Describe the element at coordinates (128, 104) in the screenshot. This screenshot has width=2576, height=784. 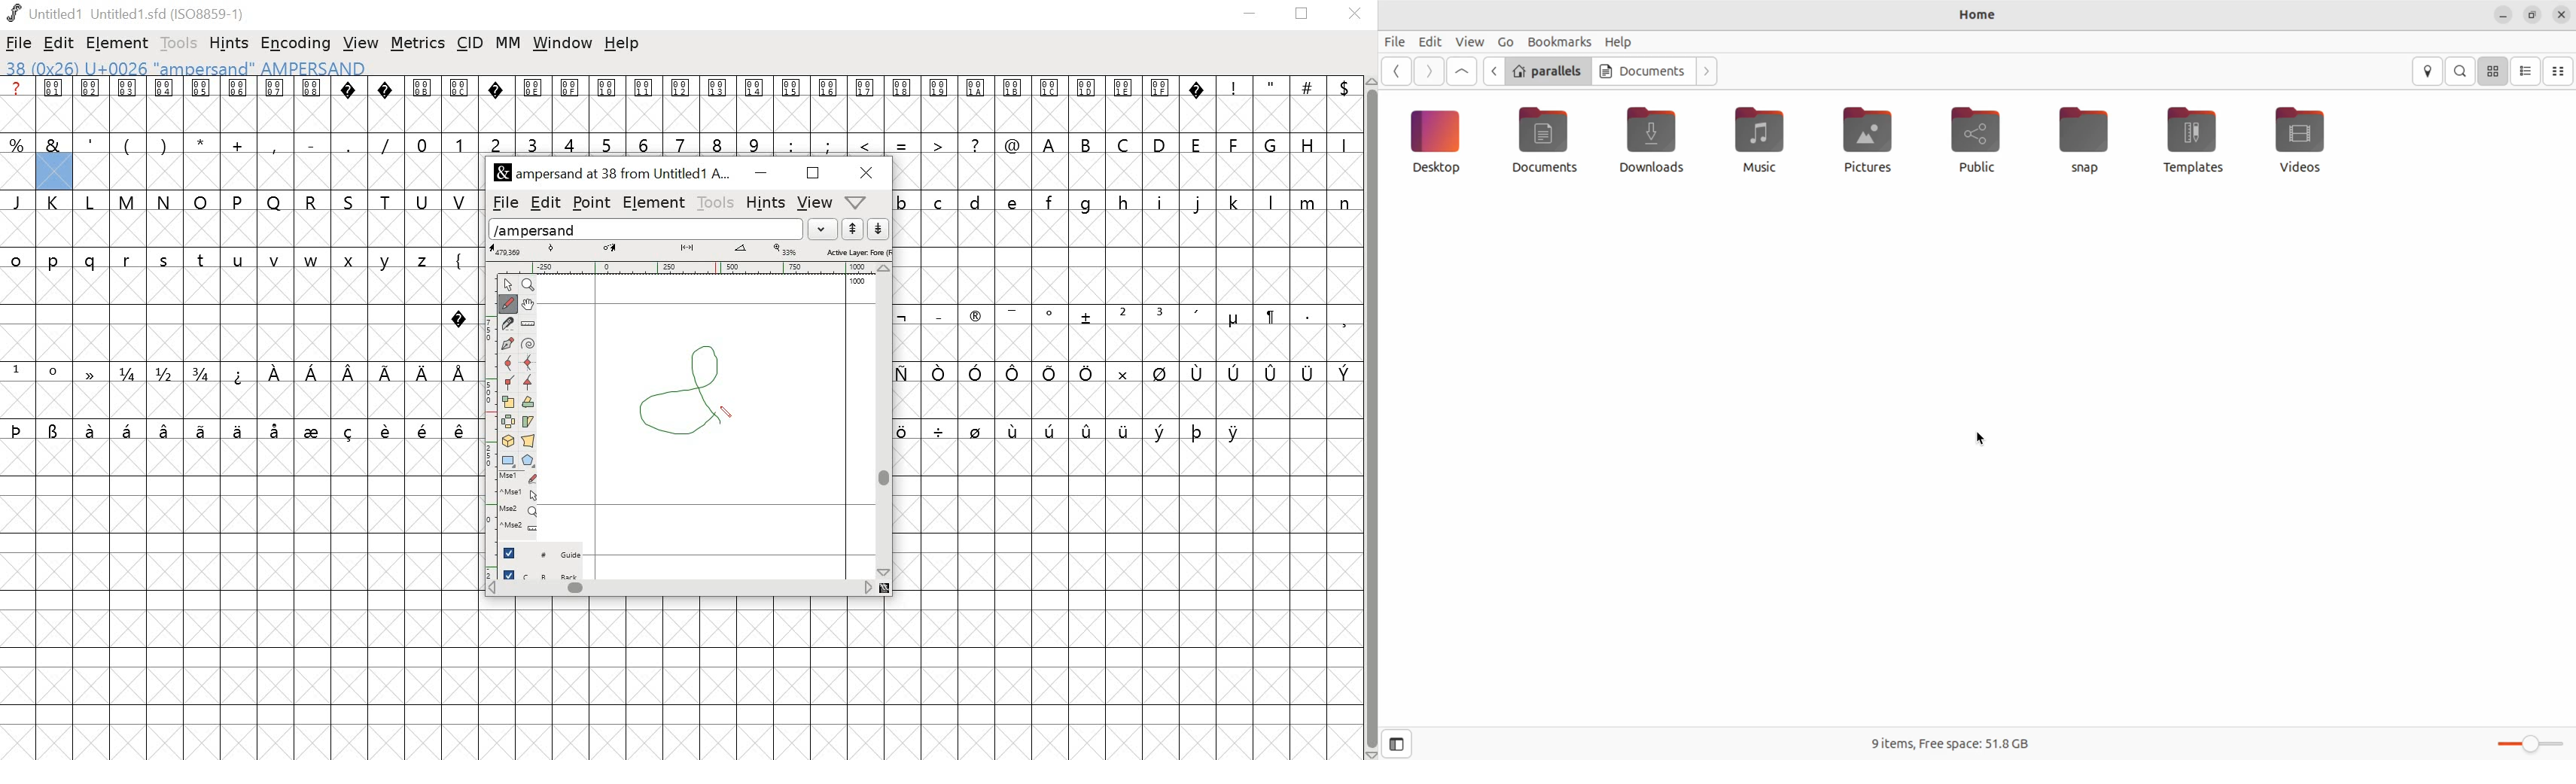
I see `0003` at that location.